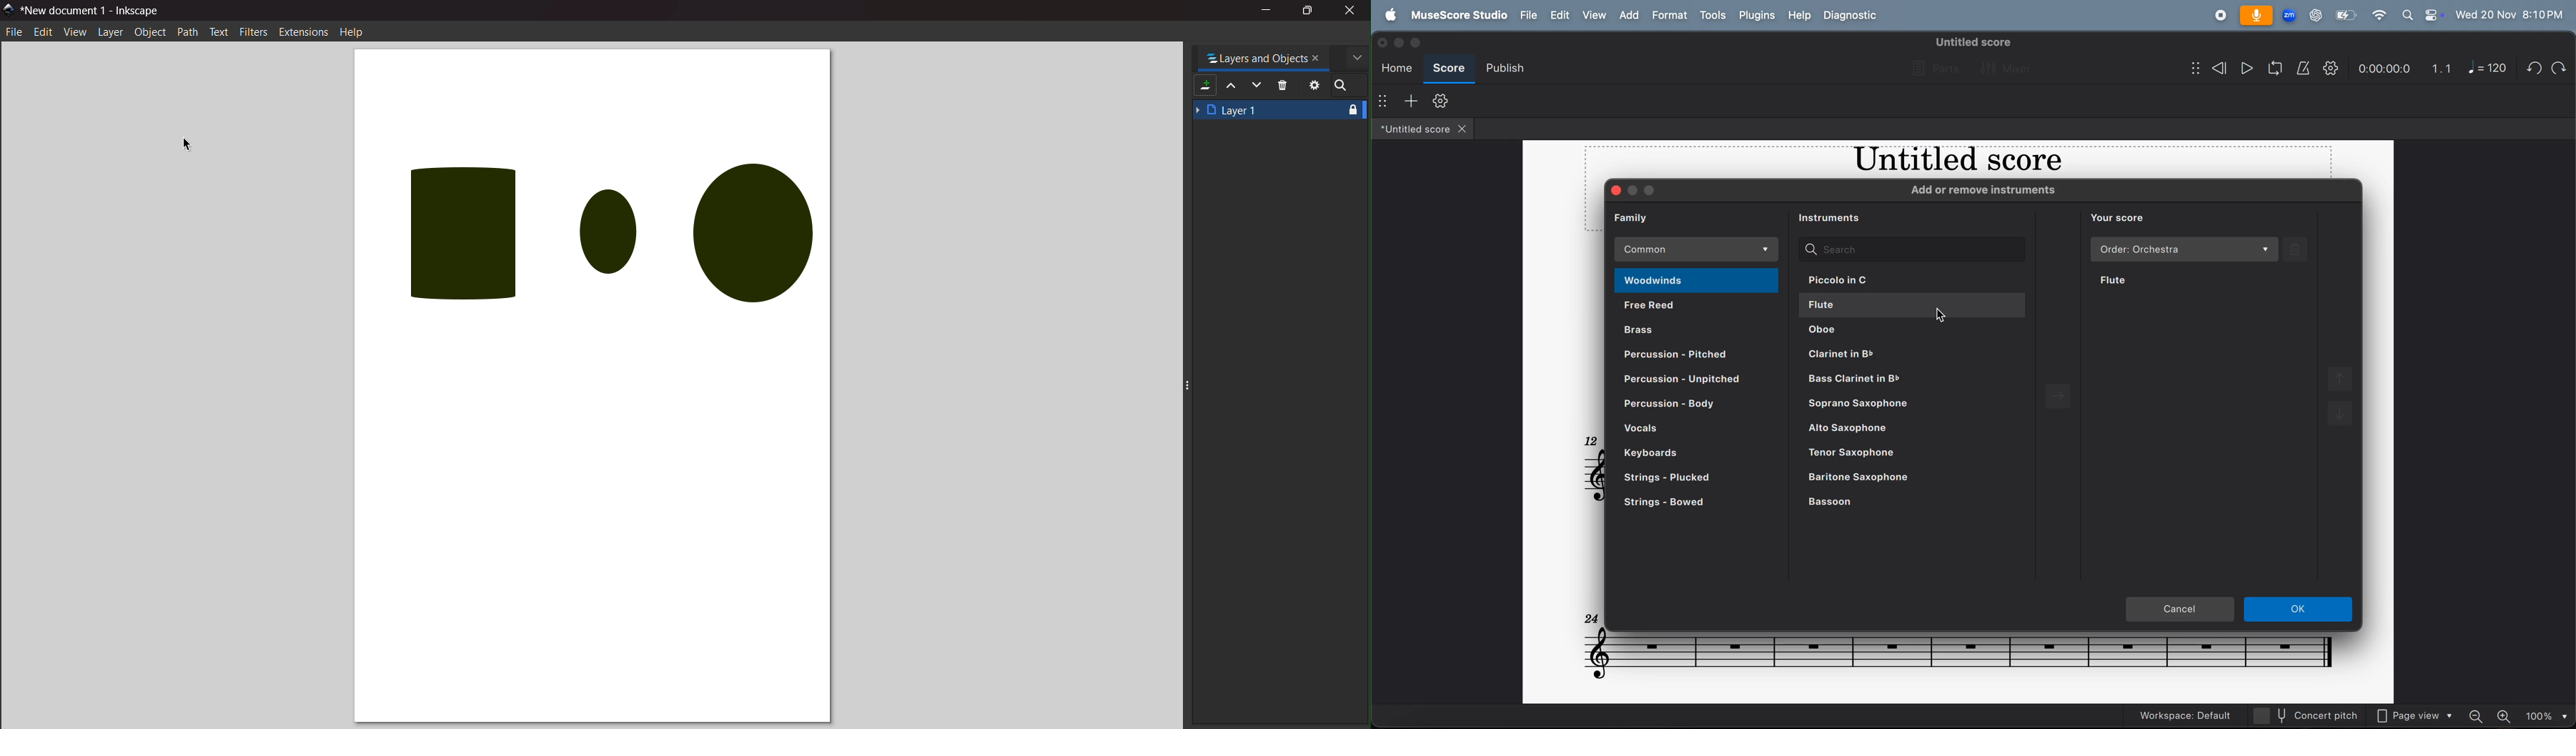 This screenshot has width=2576, height=756. I want to click on wifi, so click(2378, 15).